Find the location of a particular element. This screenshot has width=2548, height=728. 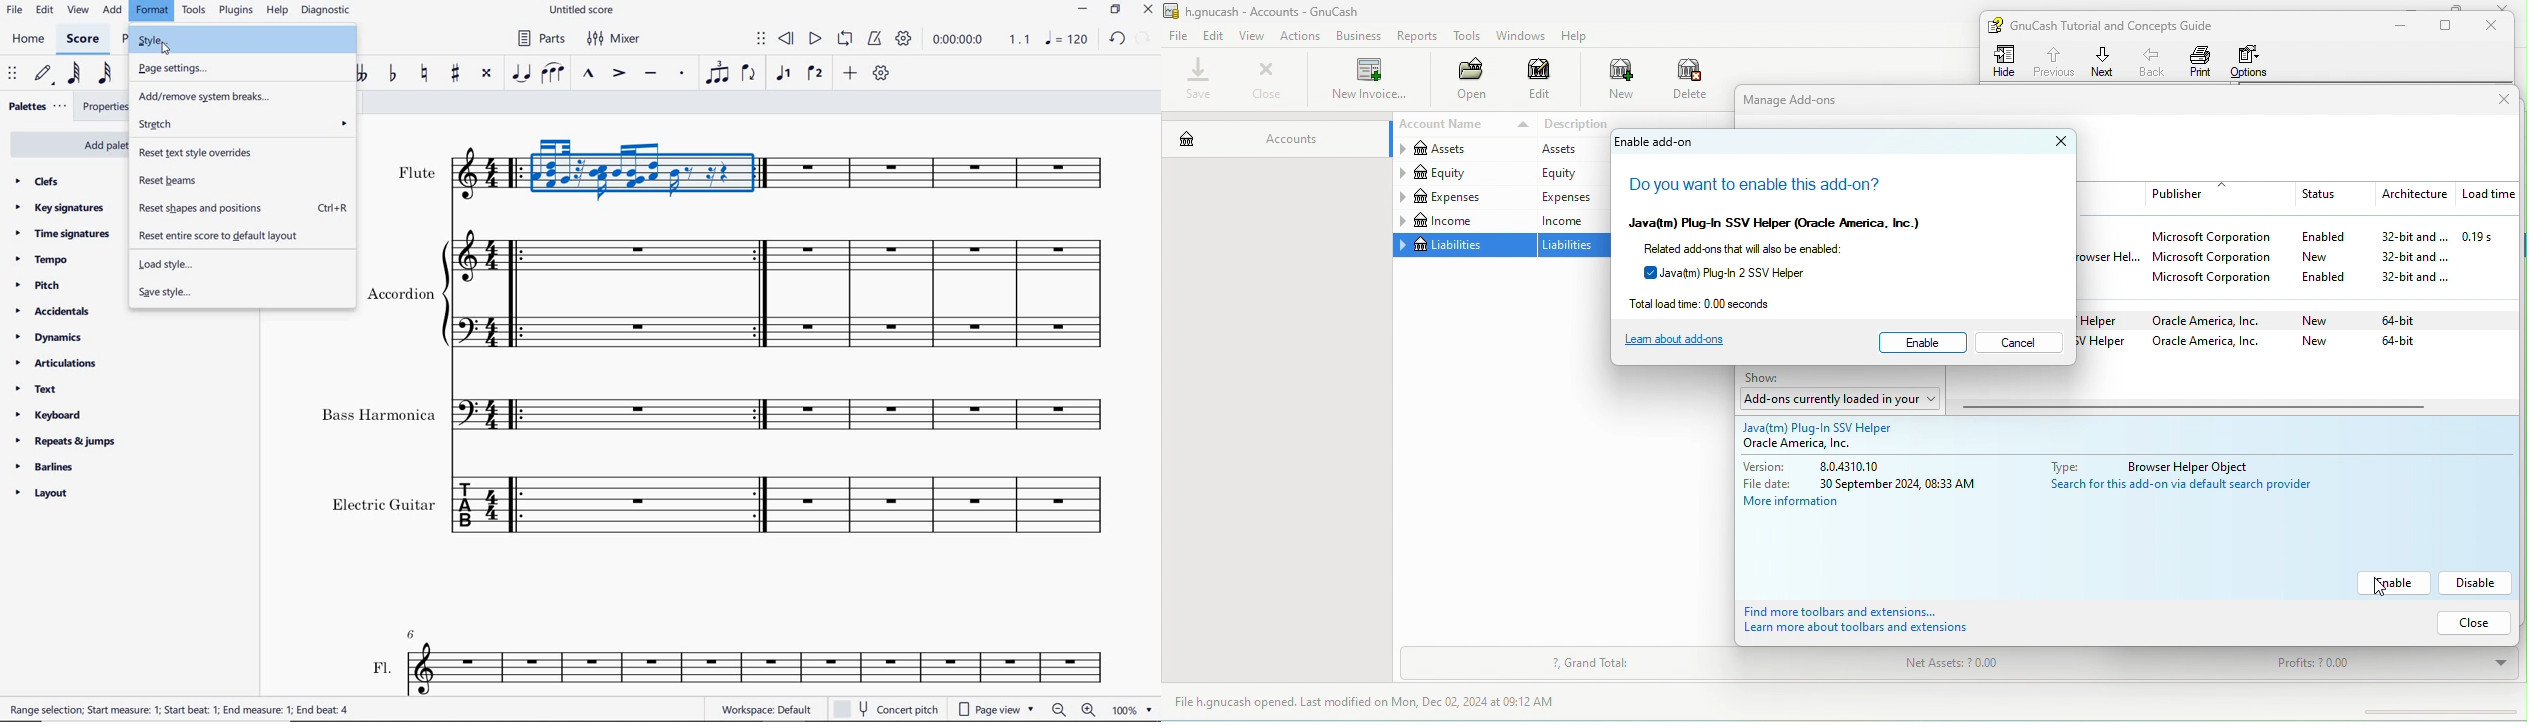

REDO is located at coordinates (1145, 39).